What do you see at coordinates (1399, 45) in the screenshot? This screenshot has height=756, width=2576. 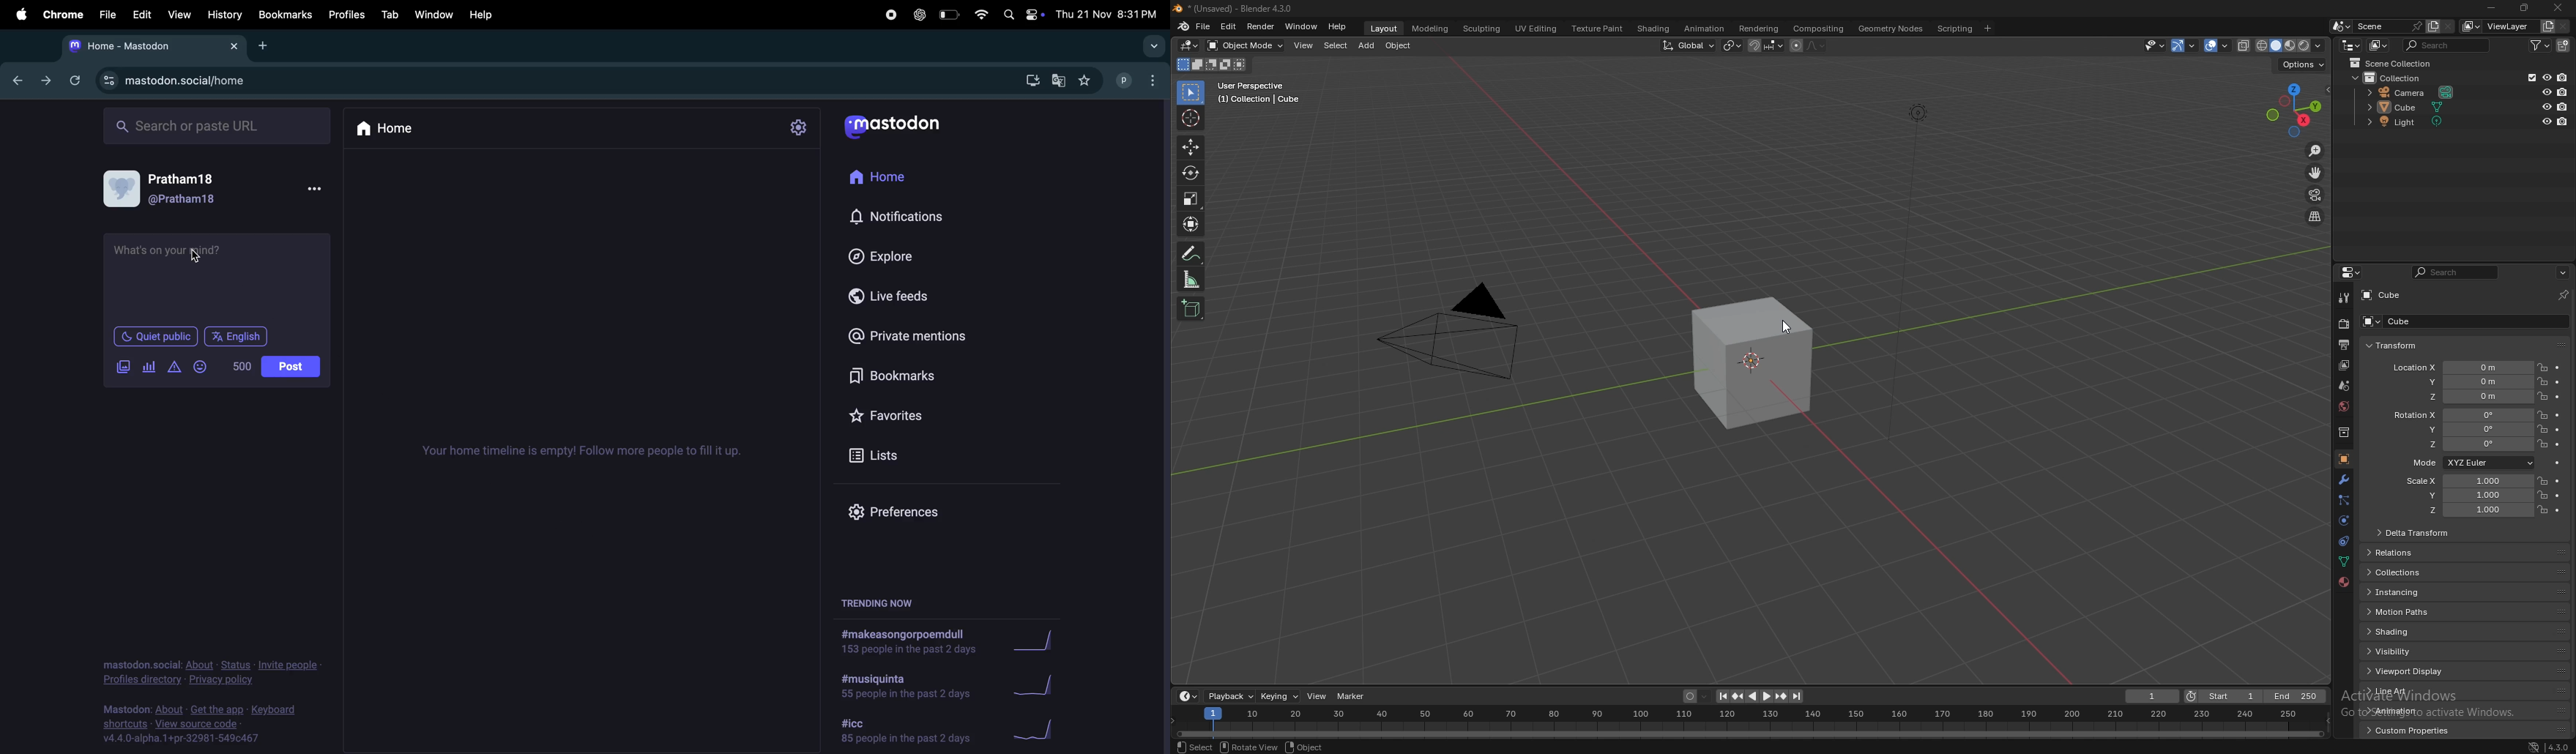 I see `object` at bounding box center [1399, 45].